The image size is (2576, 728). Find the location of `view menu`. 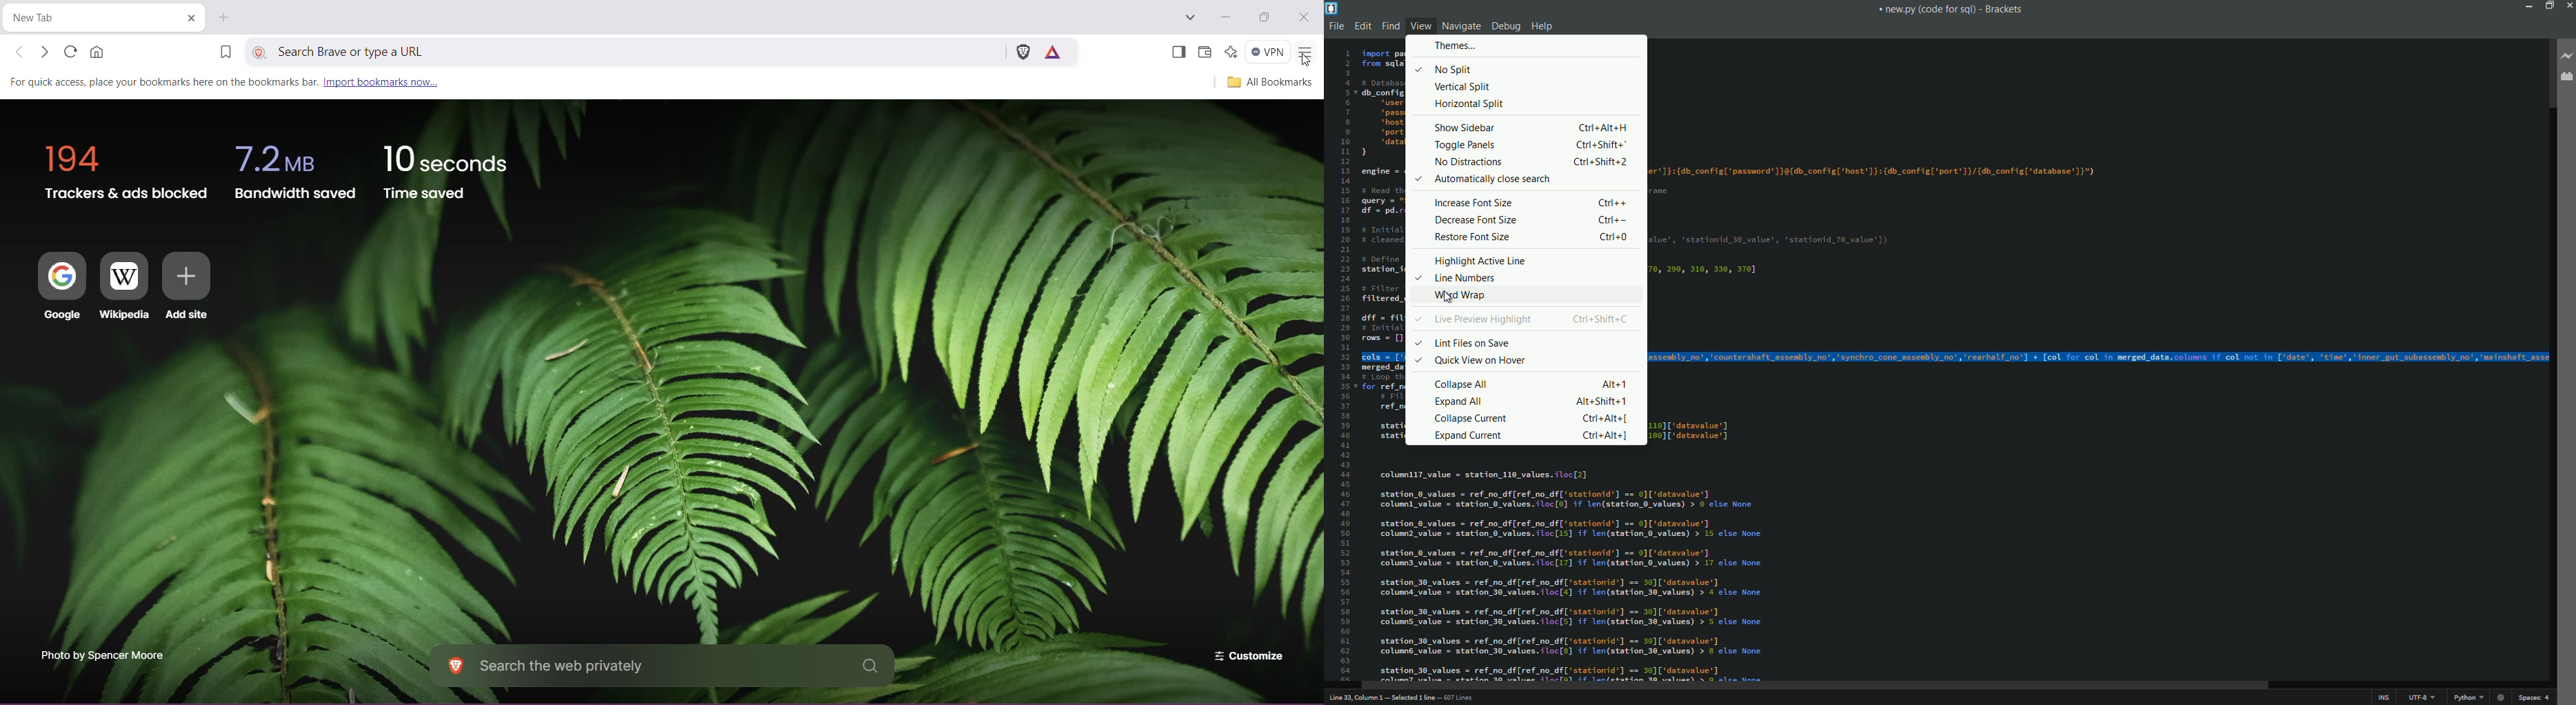

view menu is located at coordinates (1420, 25).